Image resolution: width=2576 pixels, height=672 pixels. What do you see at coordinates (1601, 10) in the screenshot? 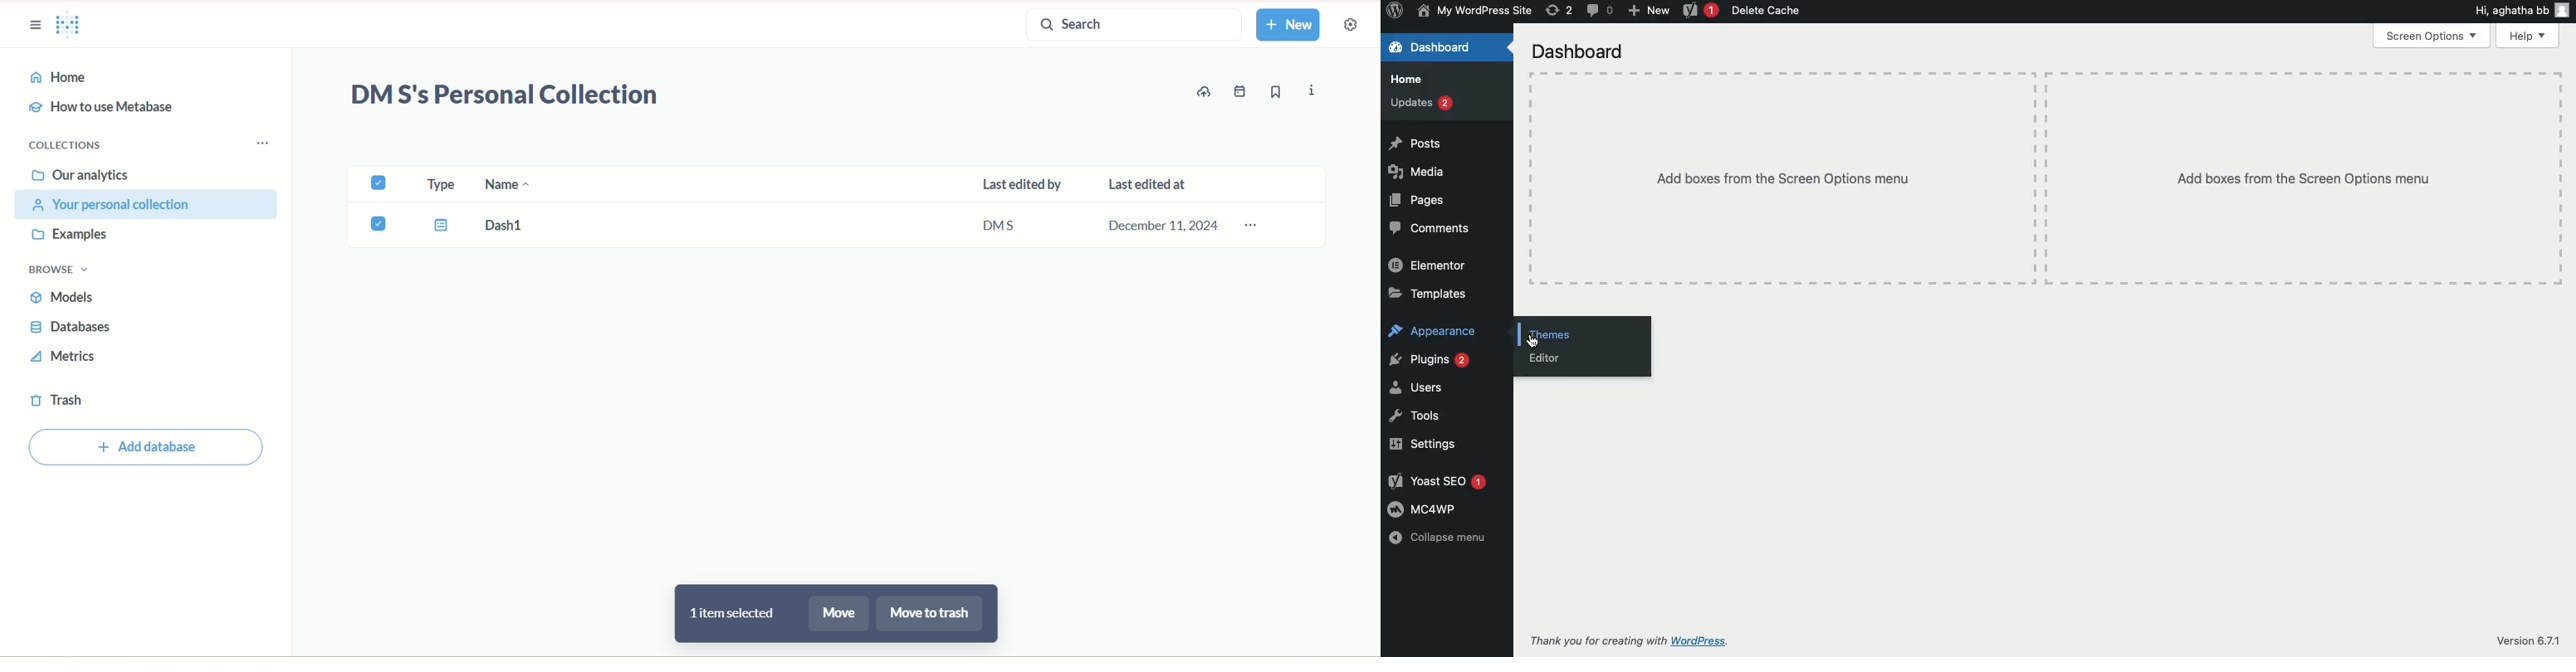
I see `Comment` at bounding box center [1601, 10].